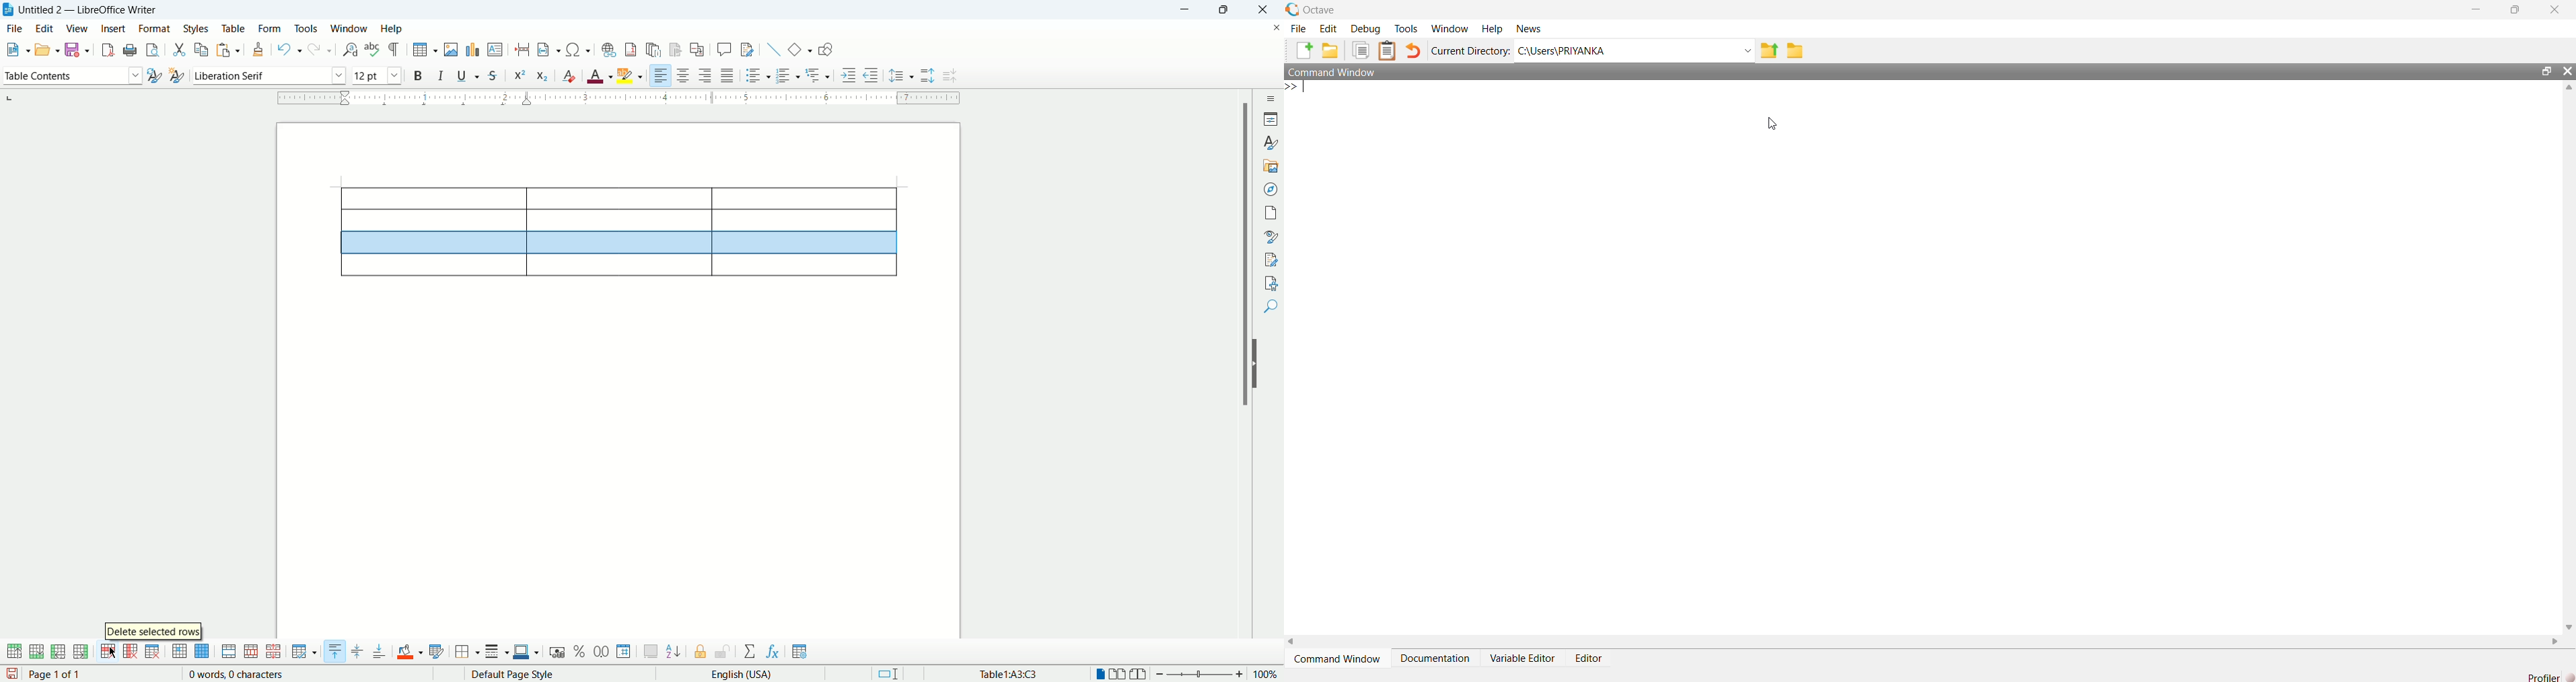 This screenshot has width=2576, height=700. I want to click on bookview, so click(1139, 675).